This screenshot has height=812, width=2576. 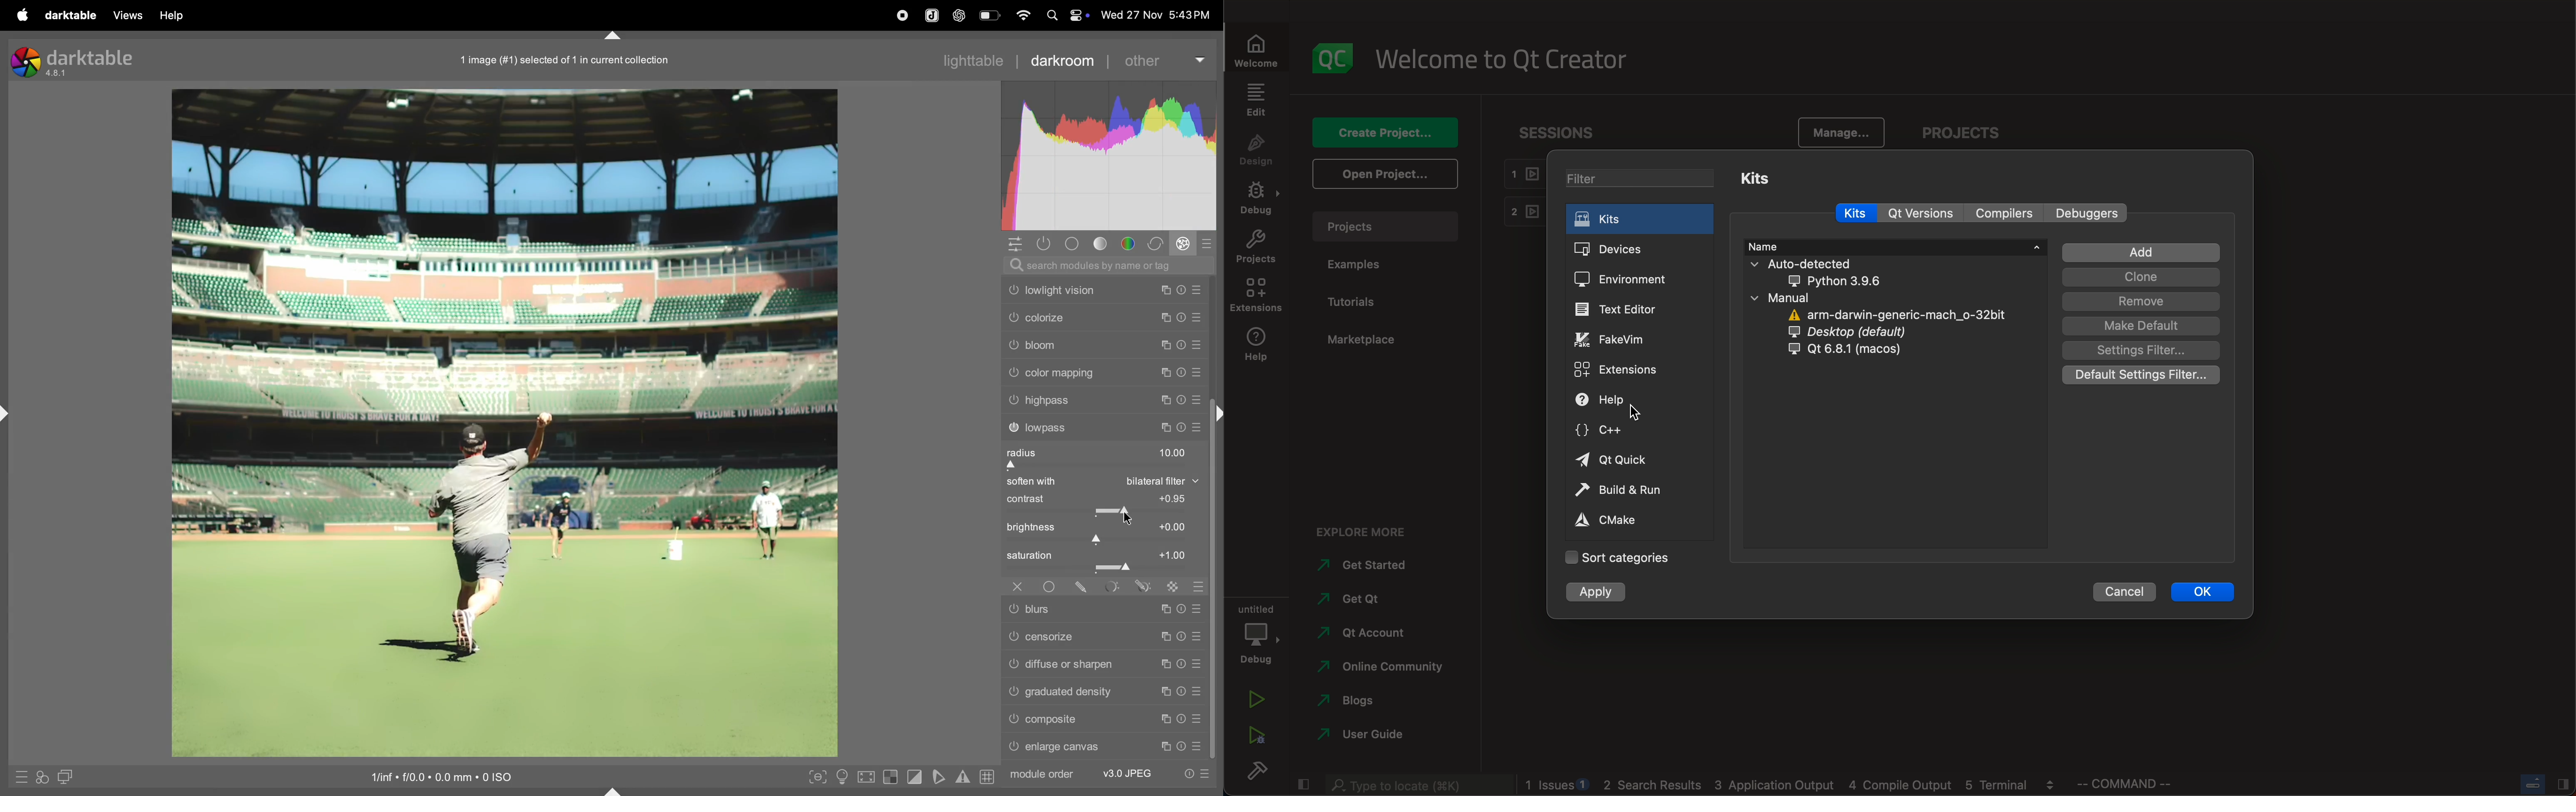 What do you see at coordinates (1256, 246) in the screenshot?
I see `projects` at bounding box center [1256, 246].